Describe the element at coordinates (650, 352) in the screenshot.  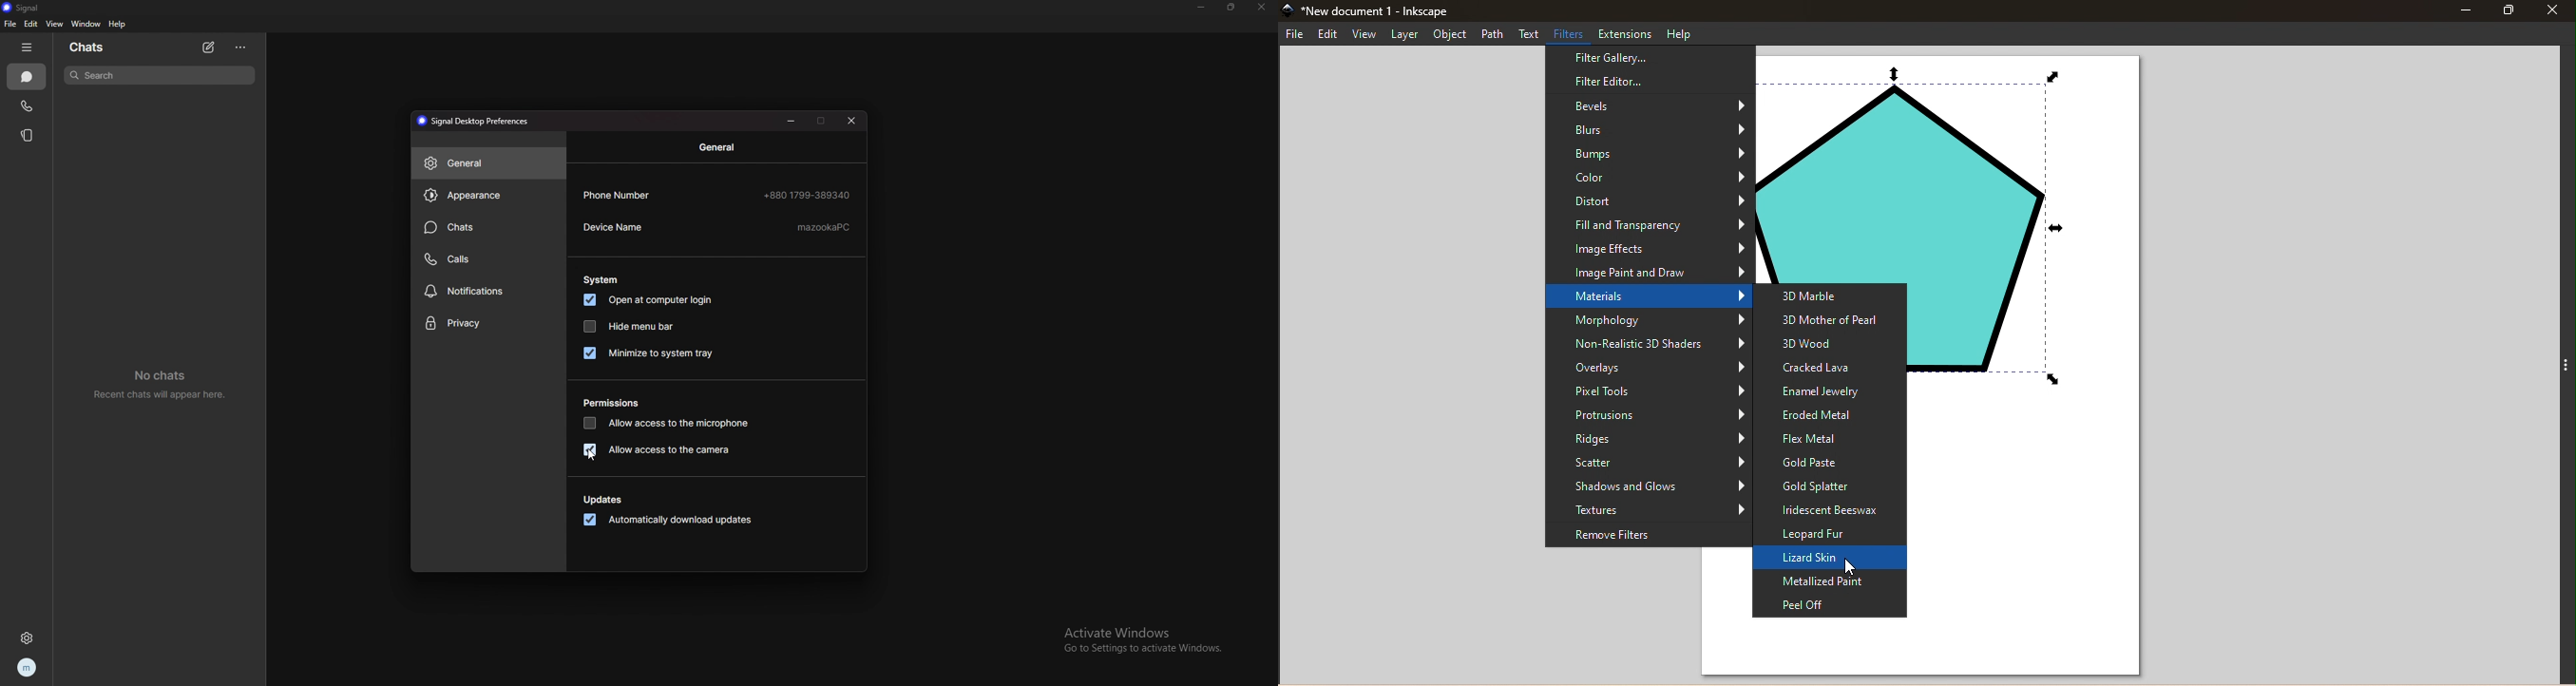
I see `minimize to system tray` at that location.